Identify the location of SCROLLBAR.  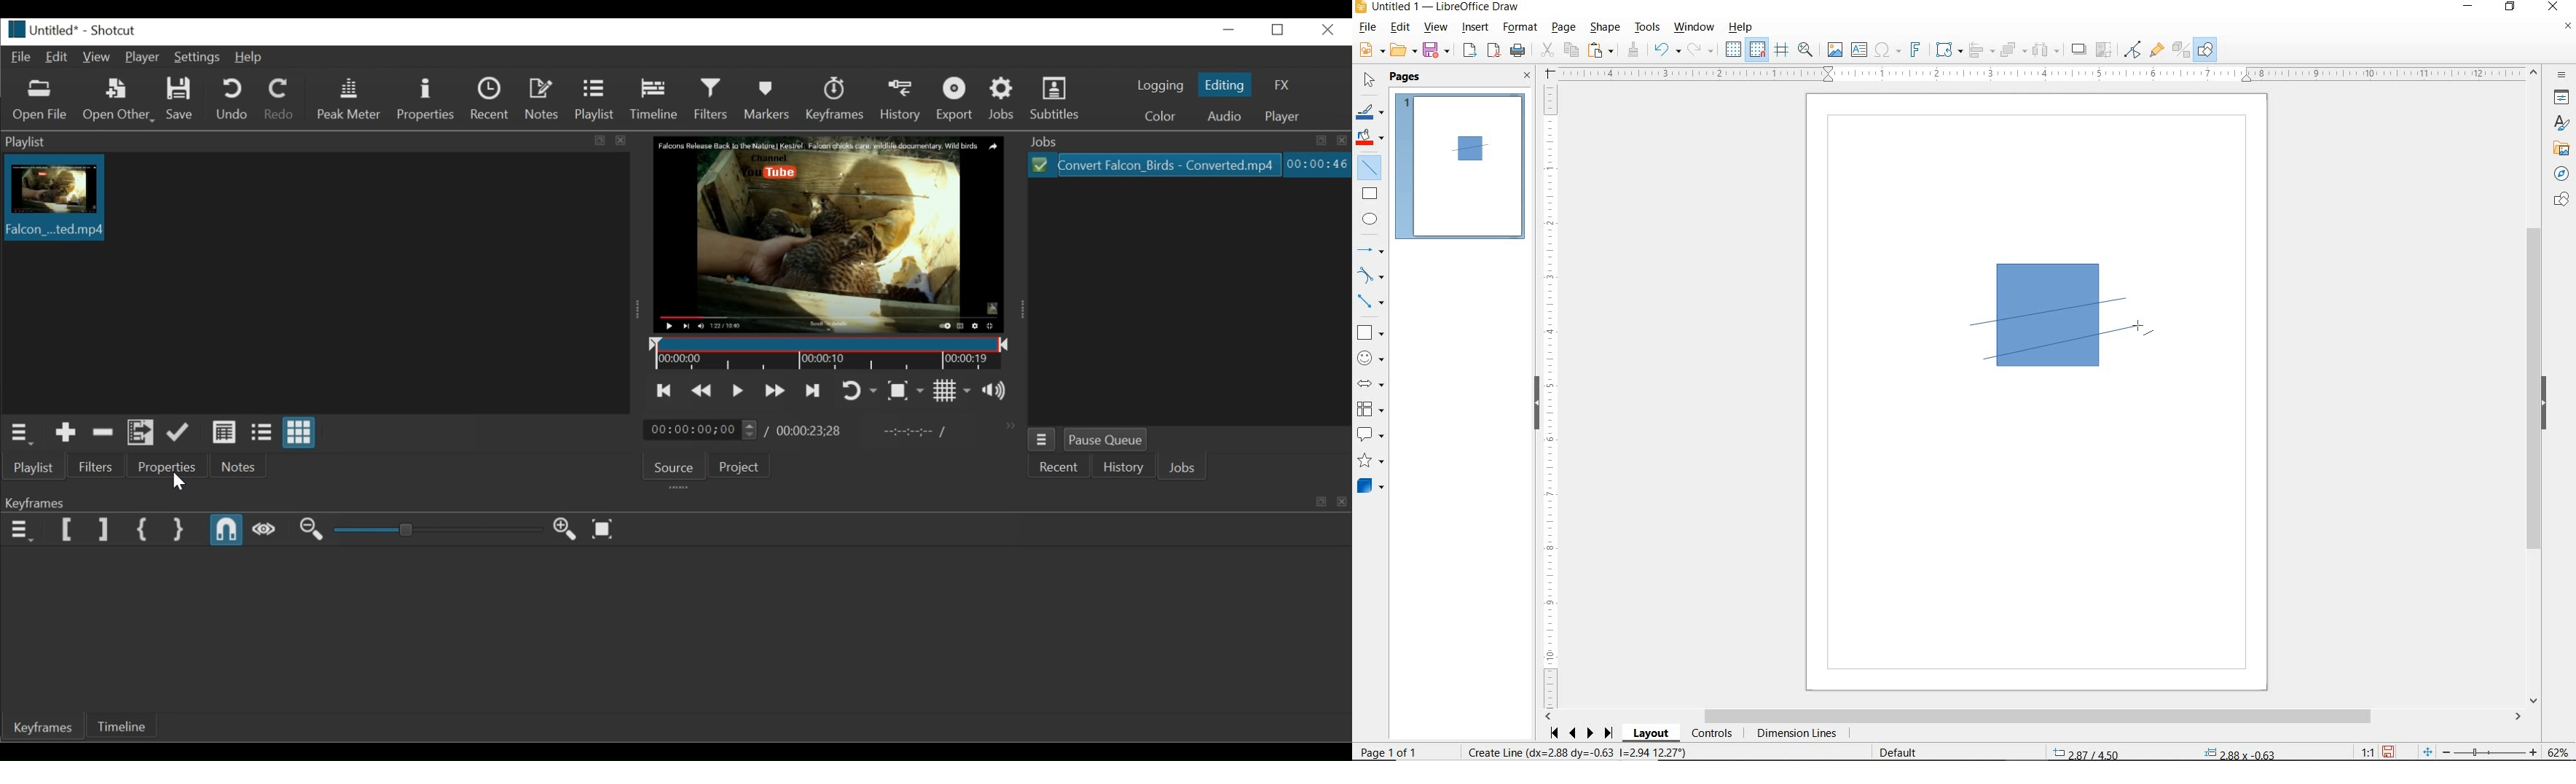
(2536, 386).